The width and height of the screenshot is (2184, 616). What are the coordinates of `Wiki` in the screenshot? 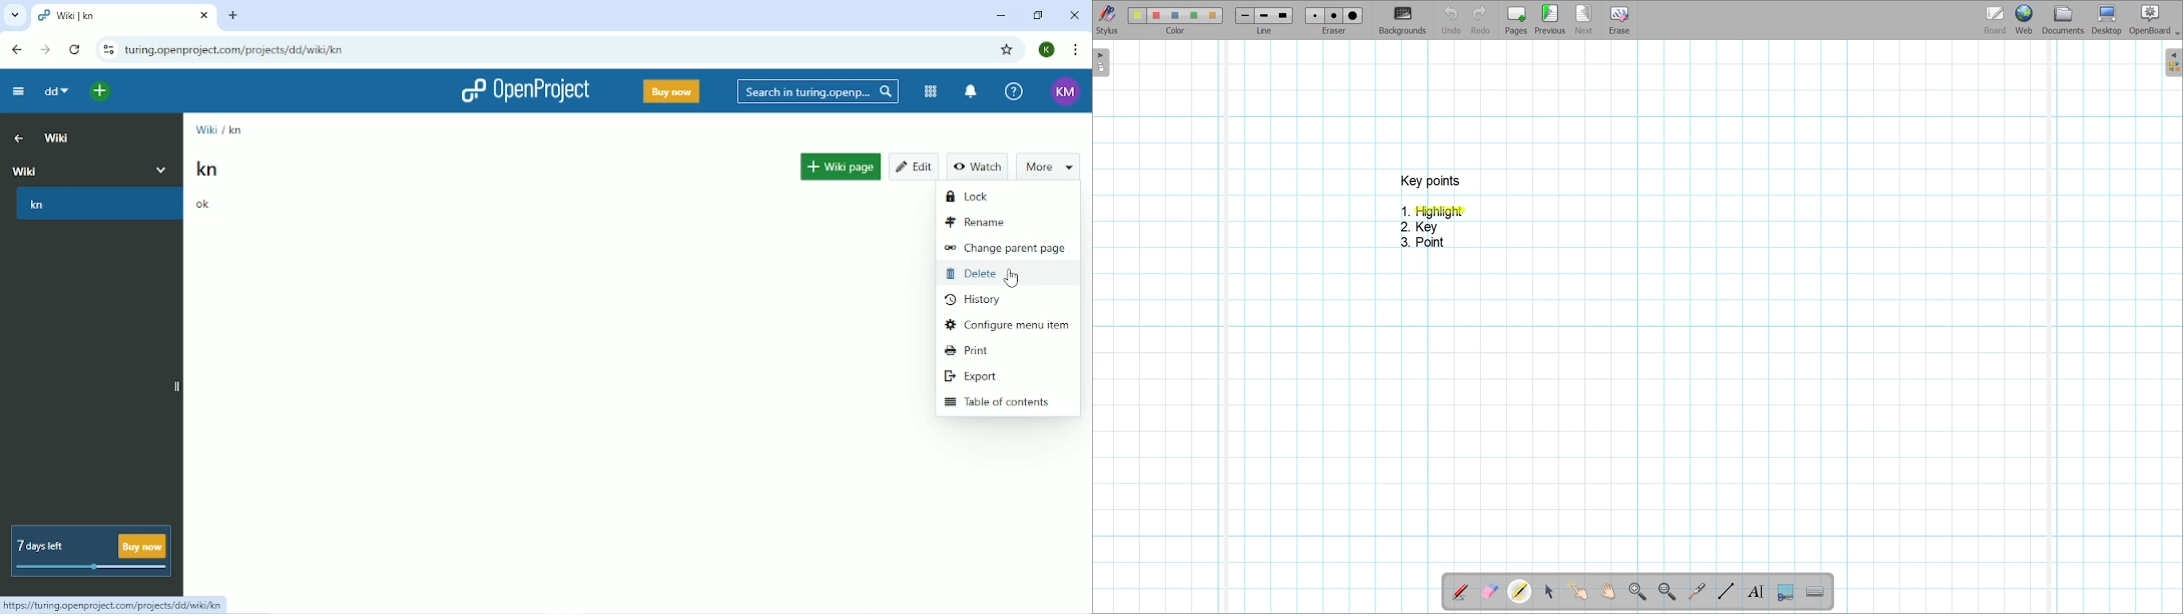 It's located at (92, 169).